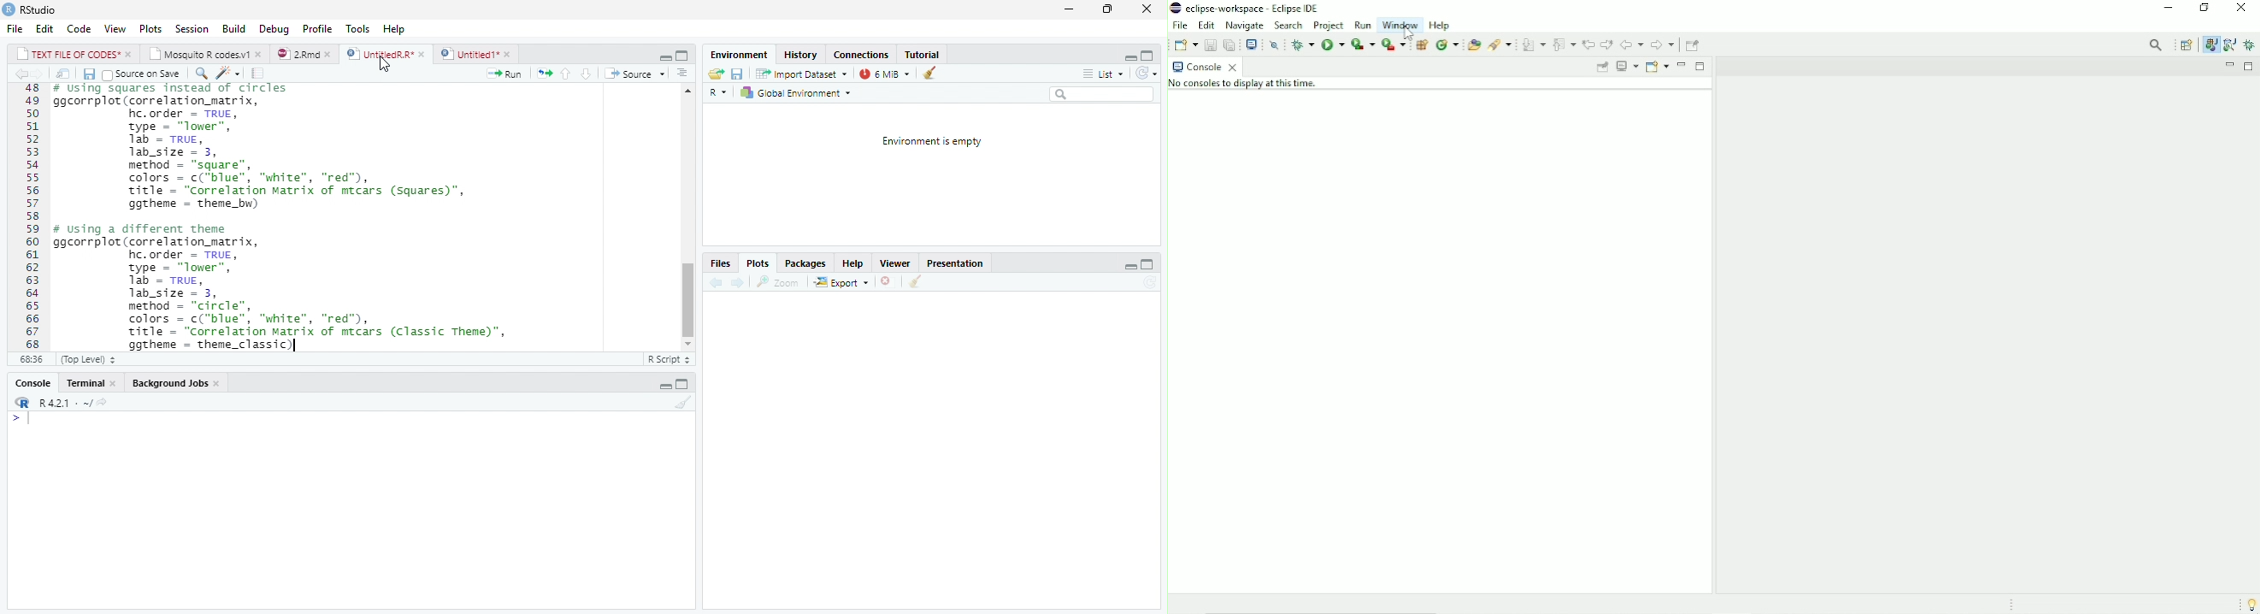 The width and height of the screenshot is (2268, 616). Describe the element at coordinates (316, 28) in the screenshot. I see `Profile` at that location.